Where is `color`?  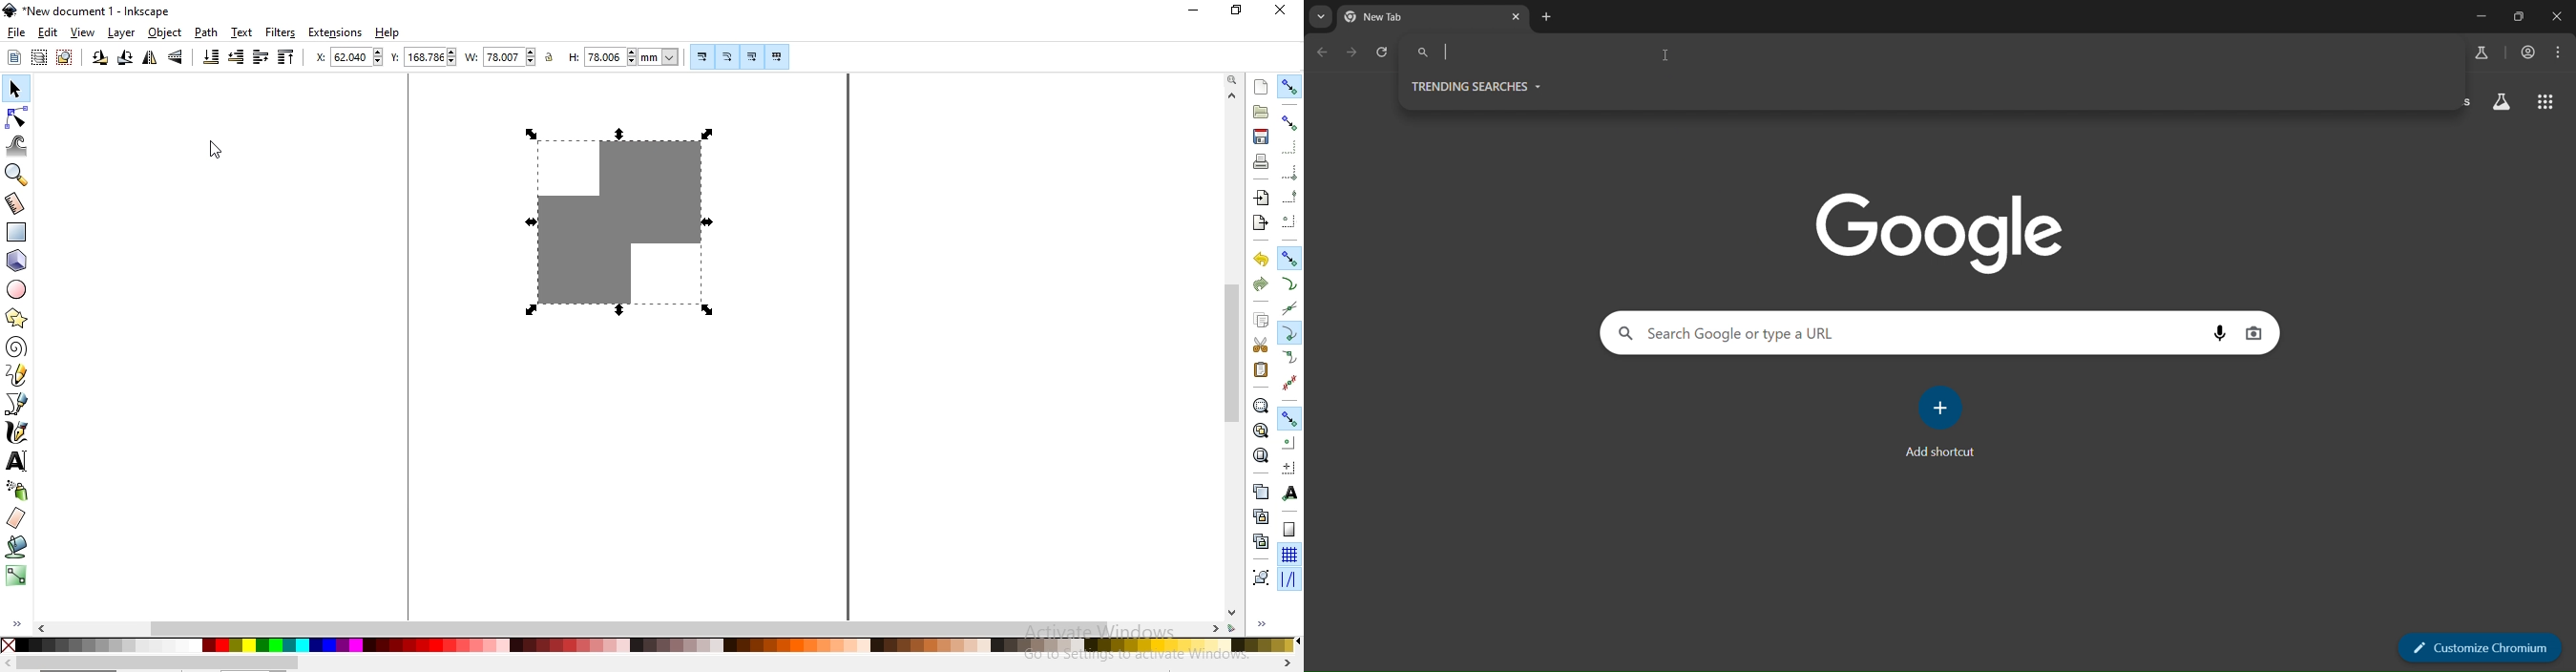 color is located at coordinates (648, 644).